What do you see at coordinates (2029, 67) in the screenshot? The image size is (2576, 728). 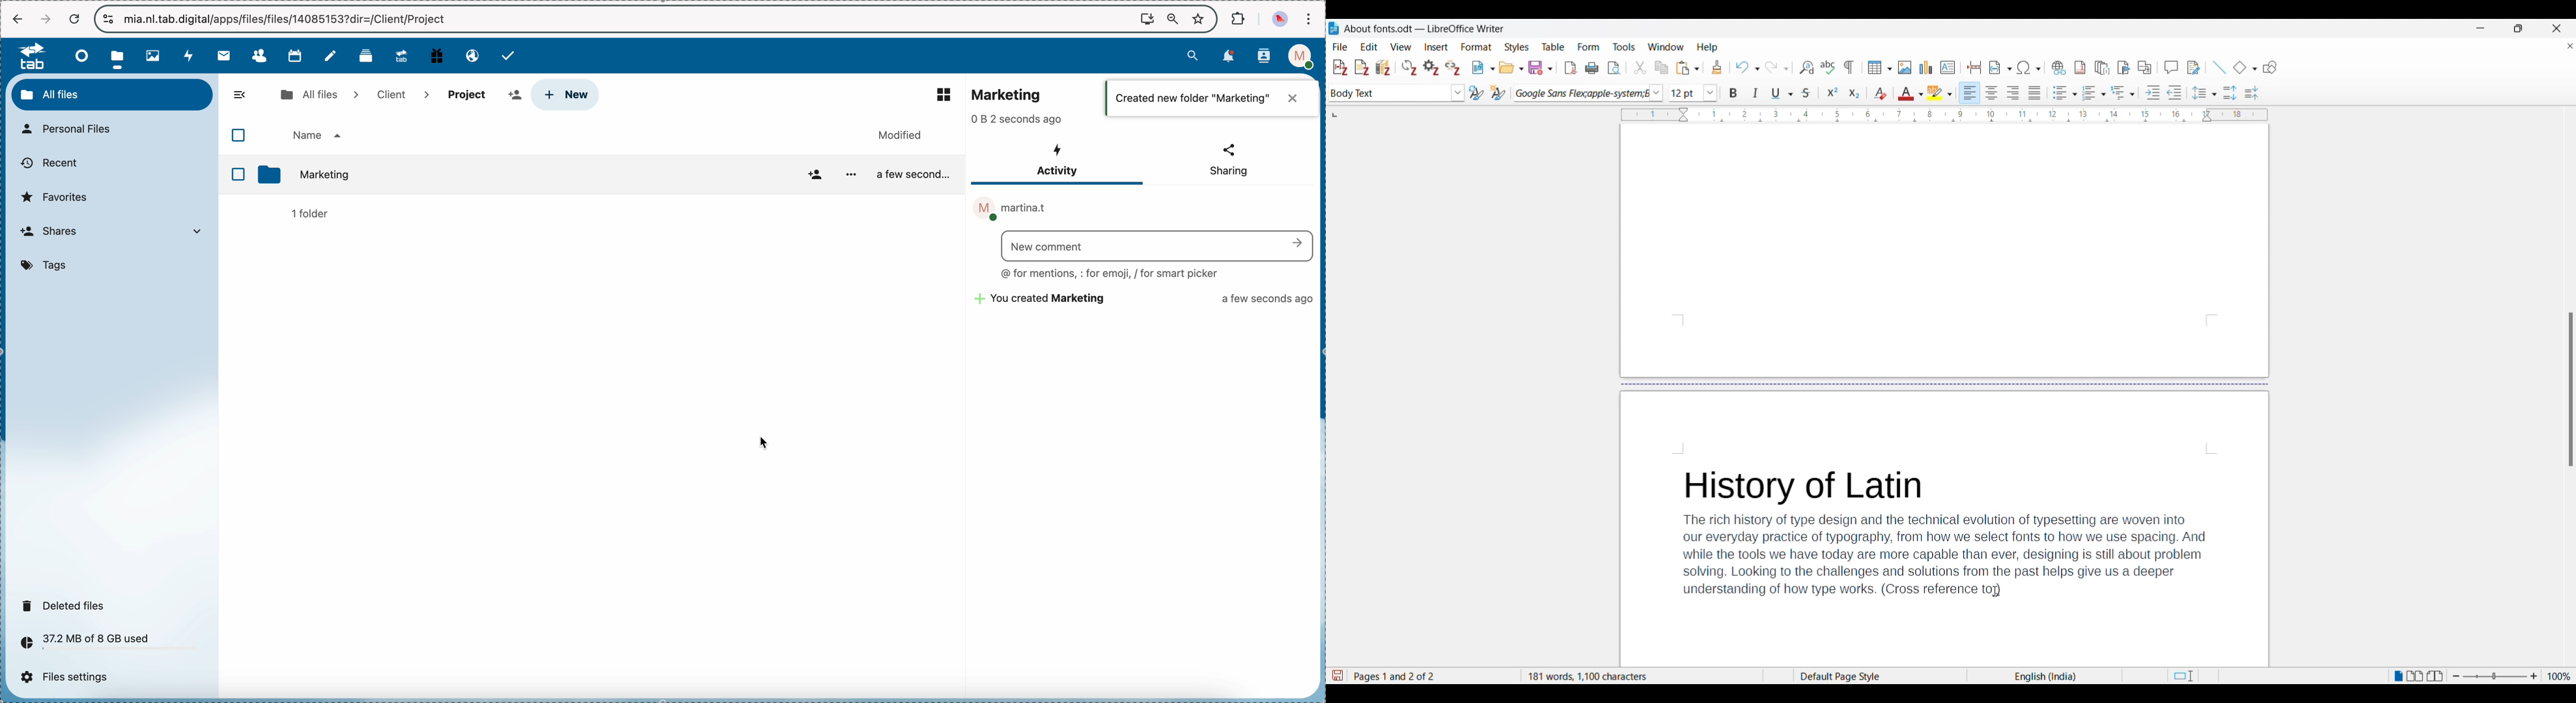 I see `Special character options` at bounding box center [2029, 67].